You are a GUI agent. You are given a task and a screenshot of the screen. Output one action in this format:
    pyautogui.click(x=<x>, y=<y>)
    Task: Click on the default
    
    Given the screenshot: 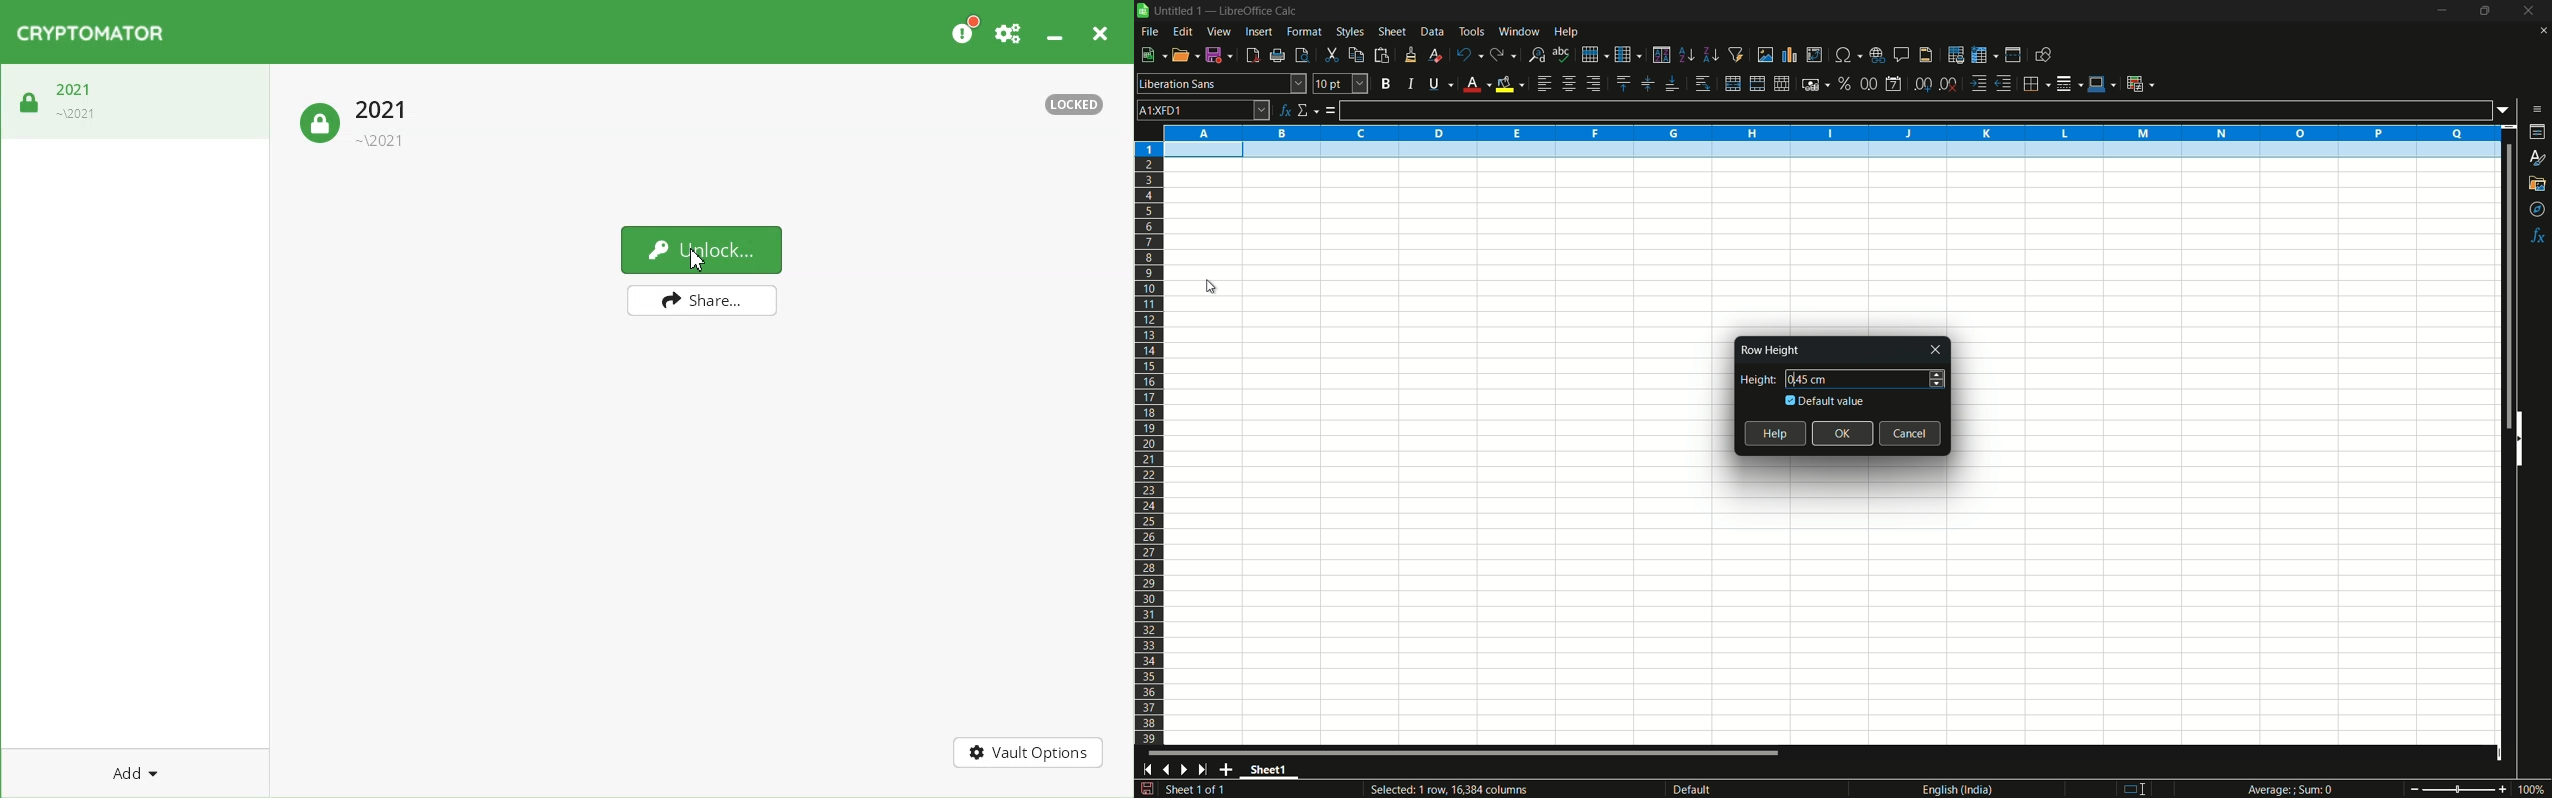 What is the action you would take?
    pyautogui.click(x=1716, y=789)
    